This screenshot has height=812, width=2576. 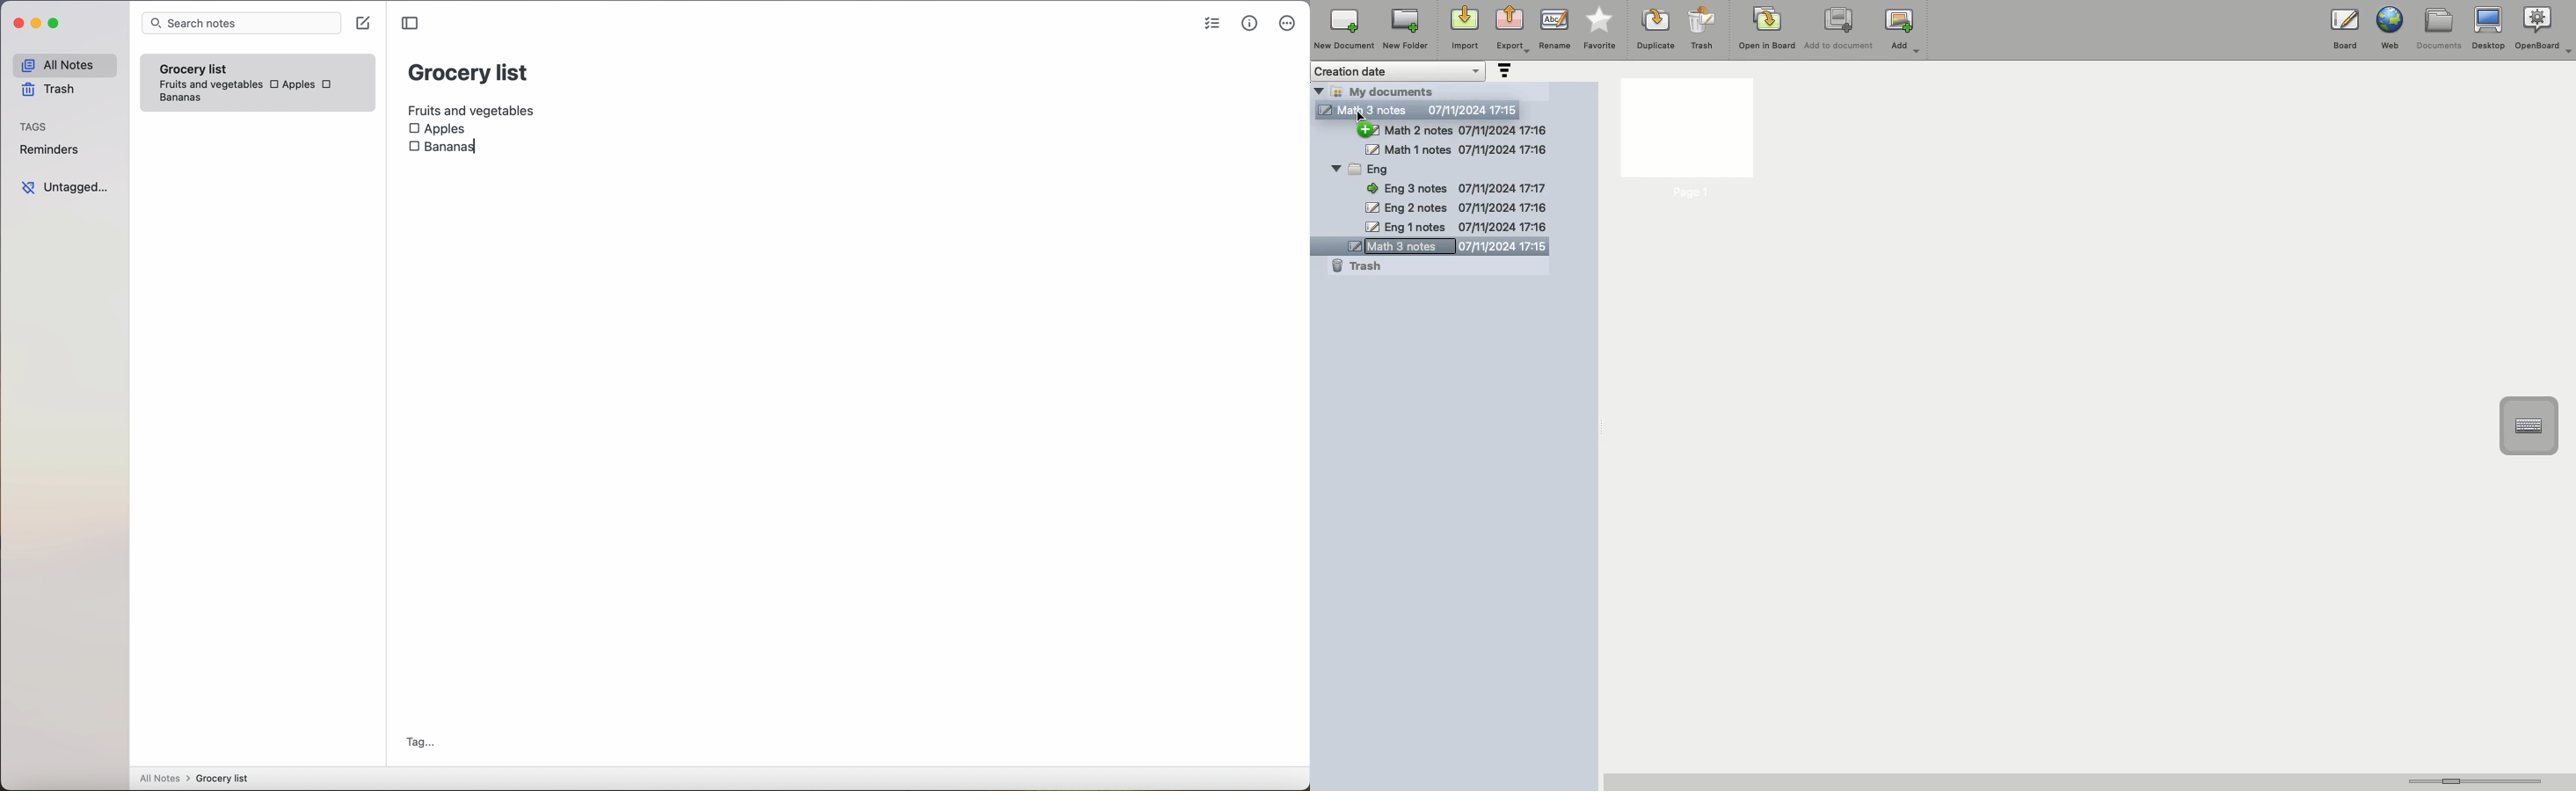 I want to click on New document, so click(x=1344, y=29).